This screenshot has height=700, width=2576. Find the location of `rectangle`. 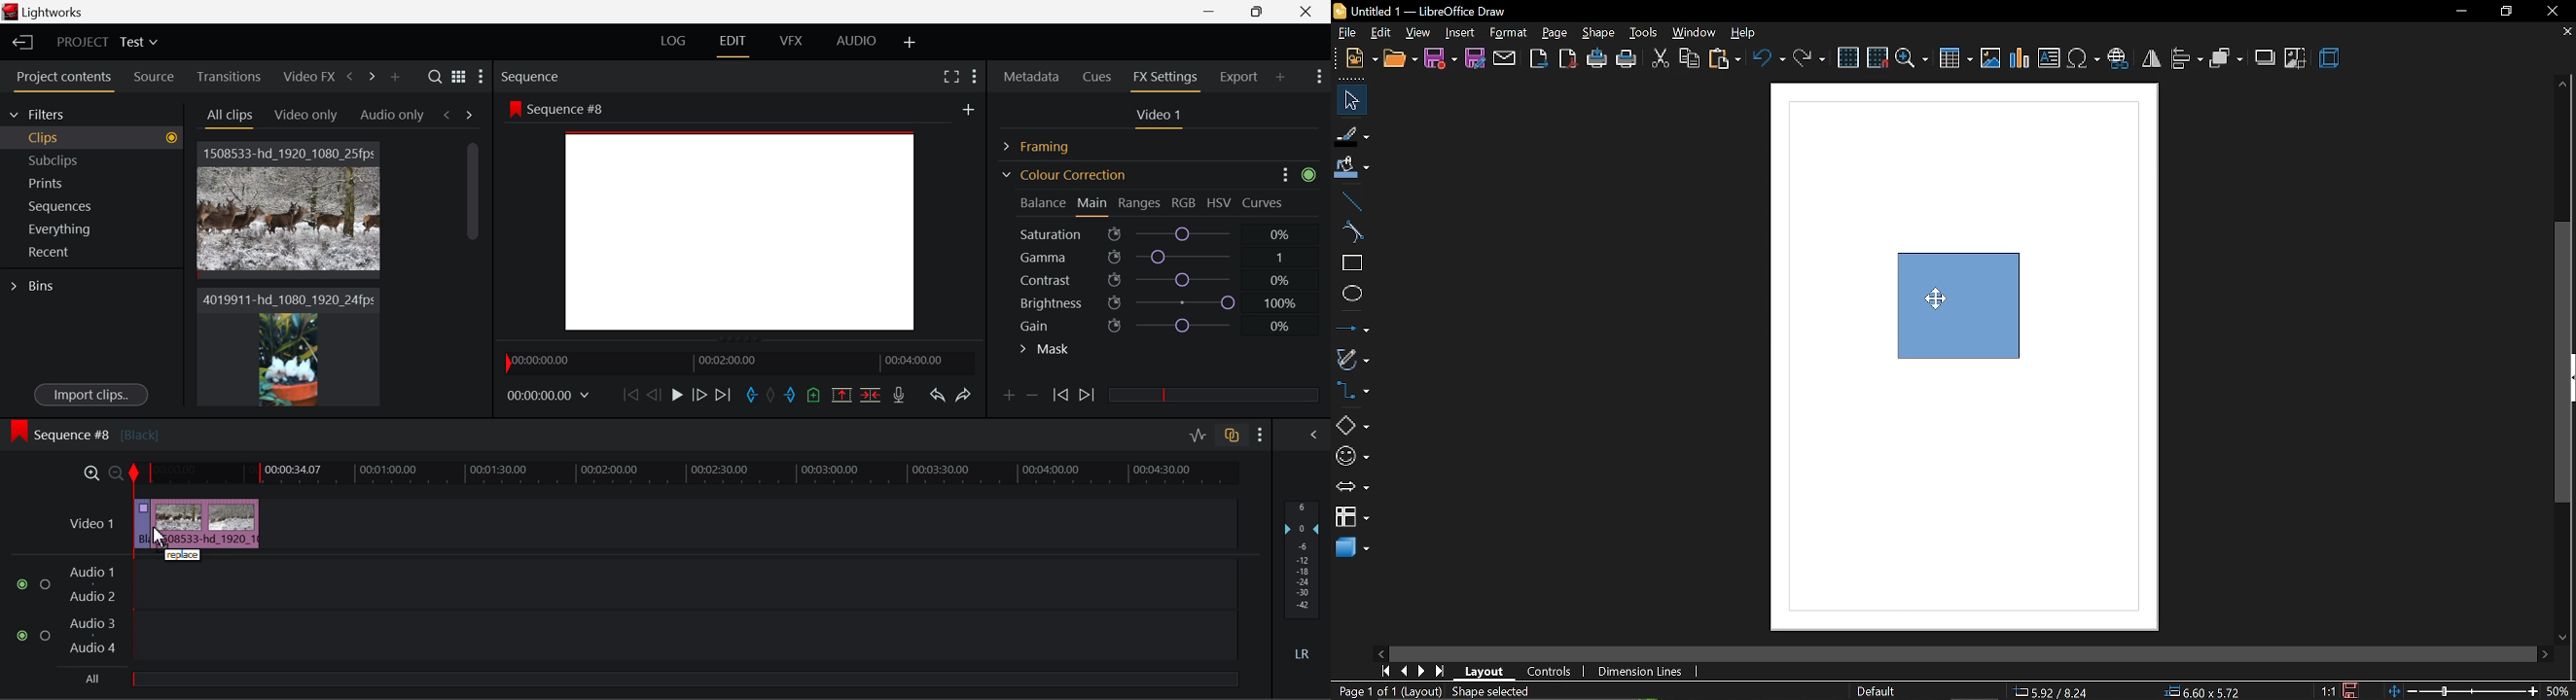

rectangle is located at coordinates (1349, 263).